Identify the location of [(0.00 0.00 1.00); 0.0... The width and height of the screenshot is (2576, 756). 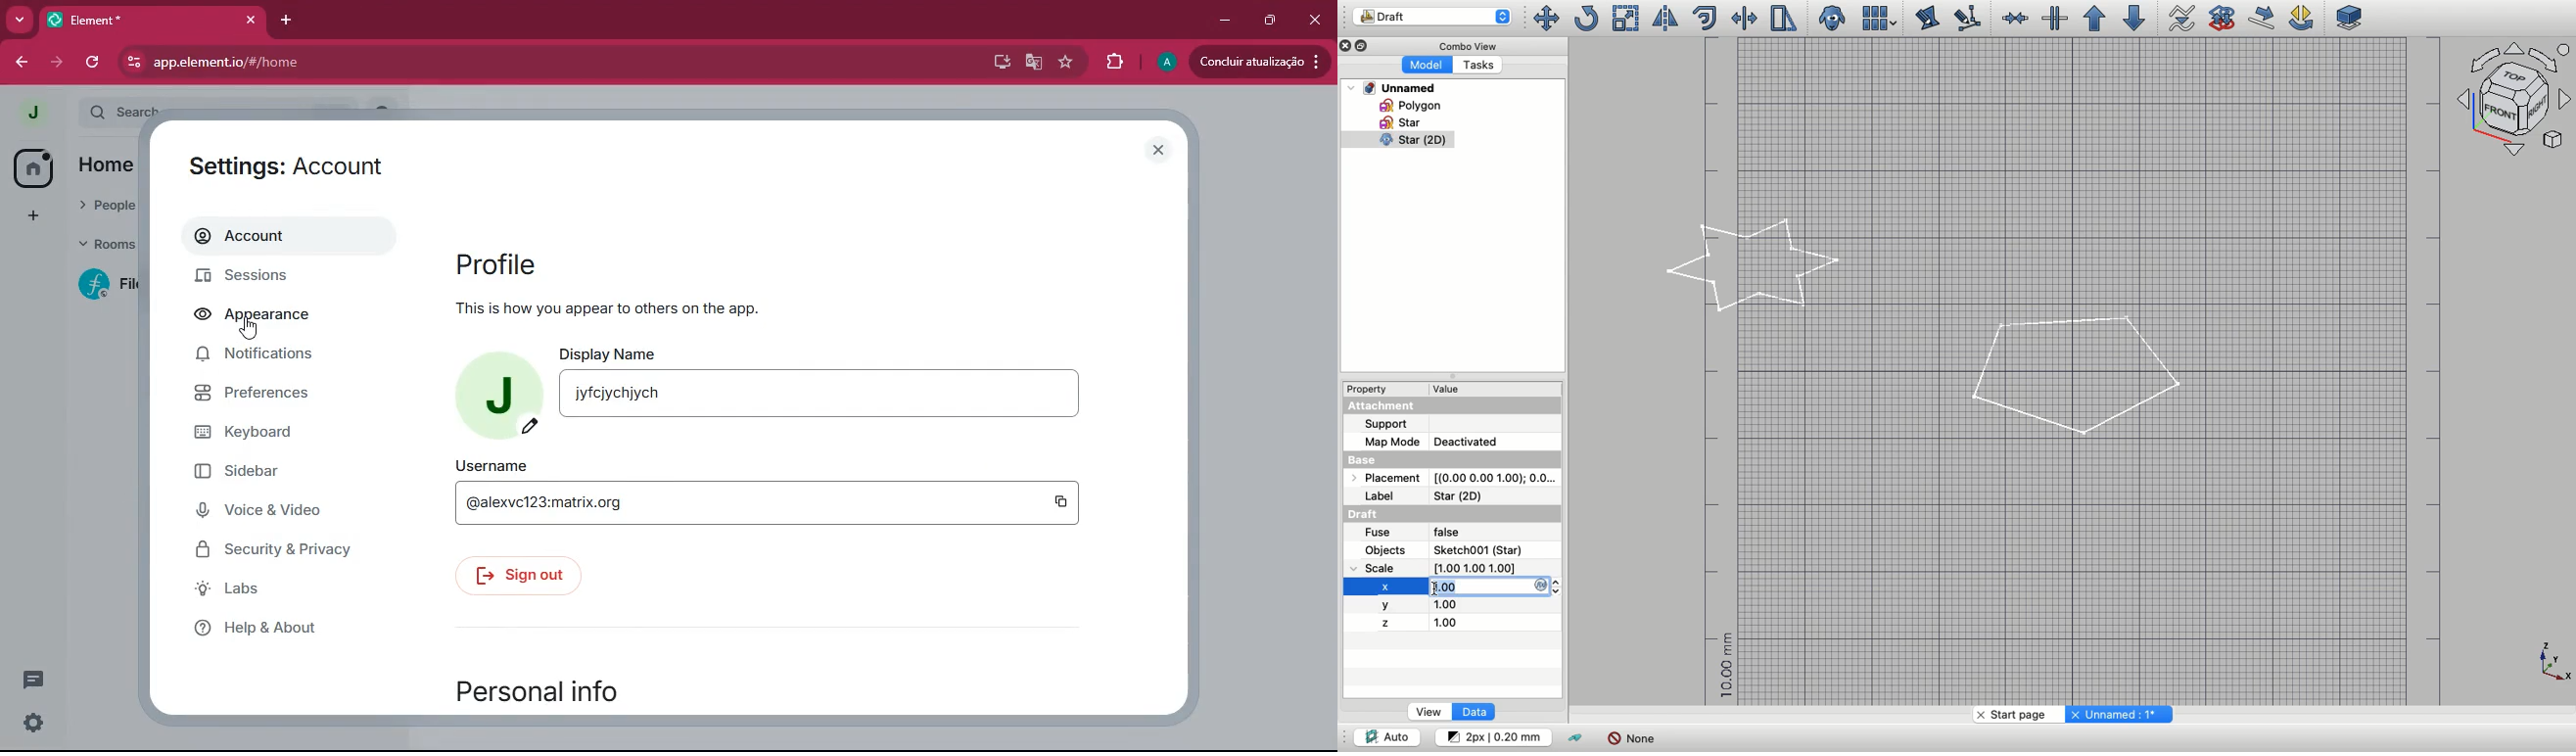
(1494, 478).